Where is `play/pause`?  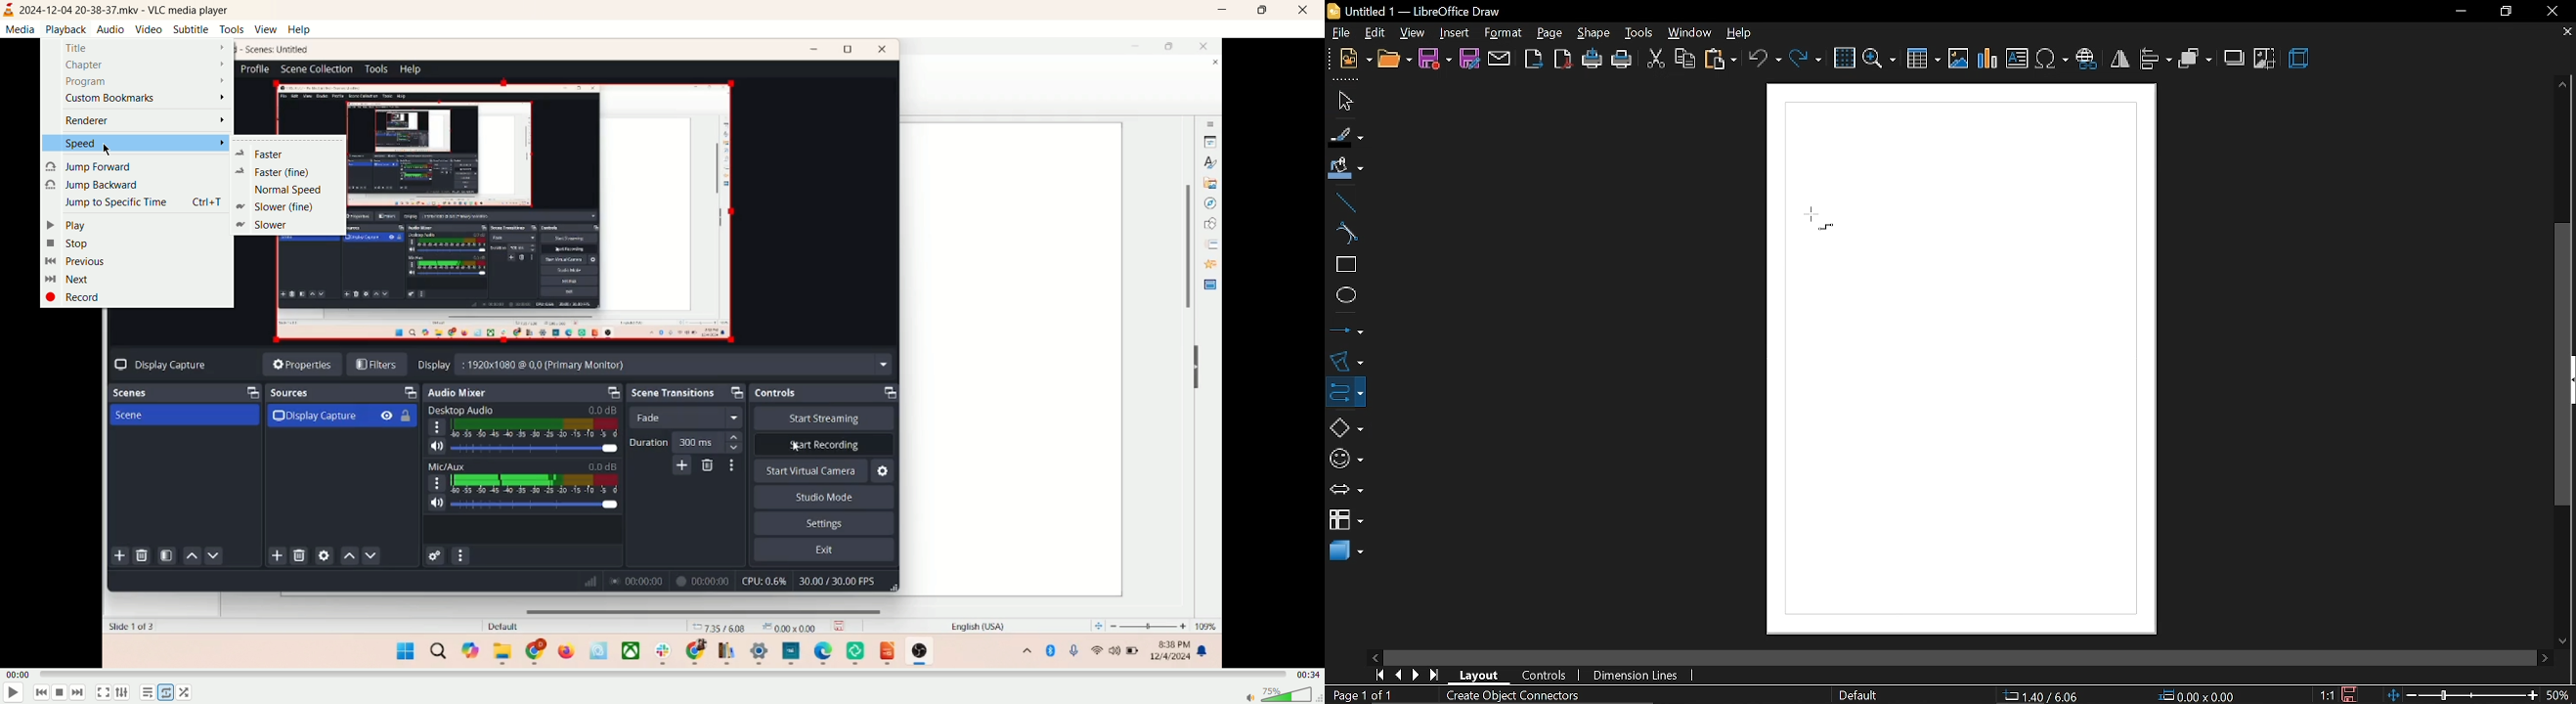 play/pause is located at coordinates (14, 694).